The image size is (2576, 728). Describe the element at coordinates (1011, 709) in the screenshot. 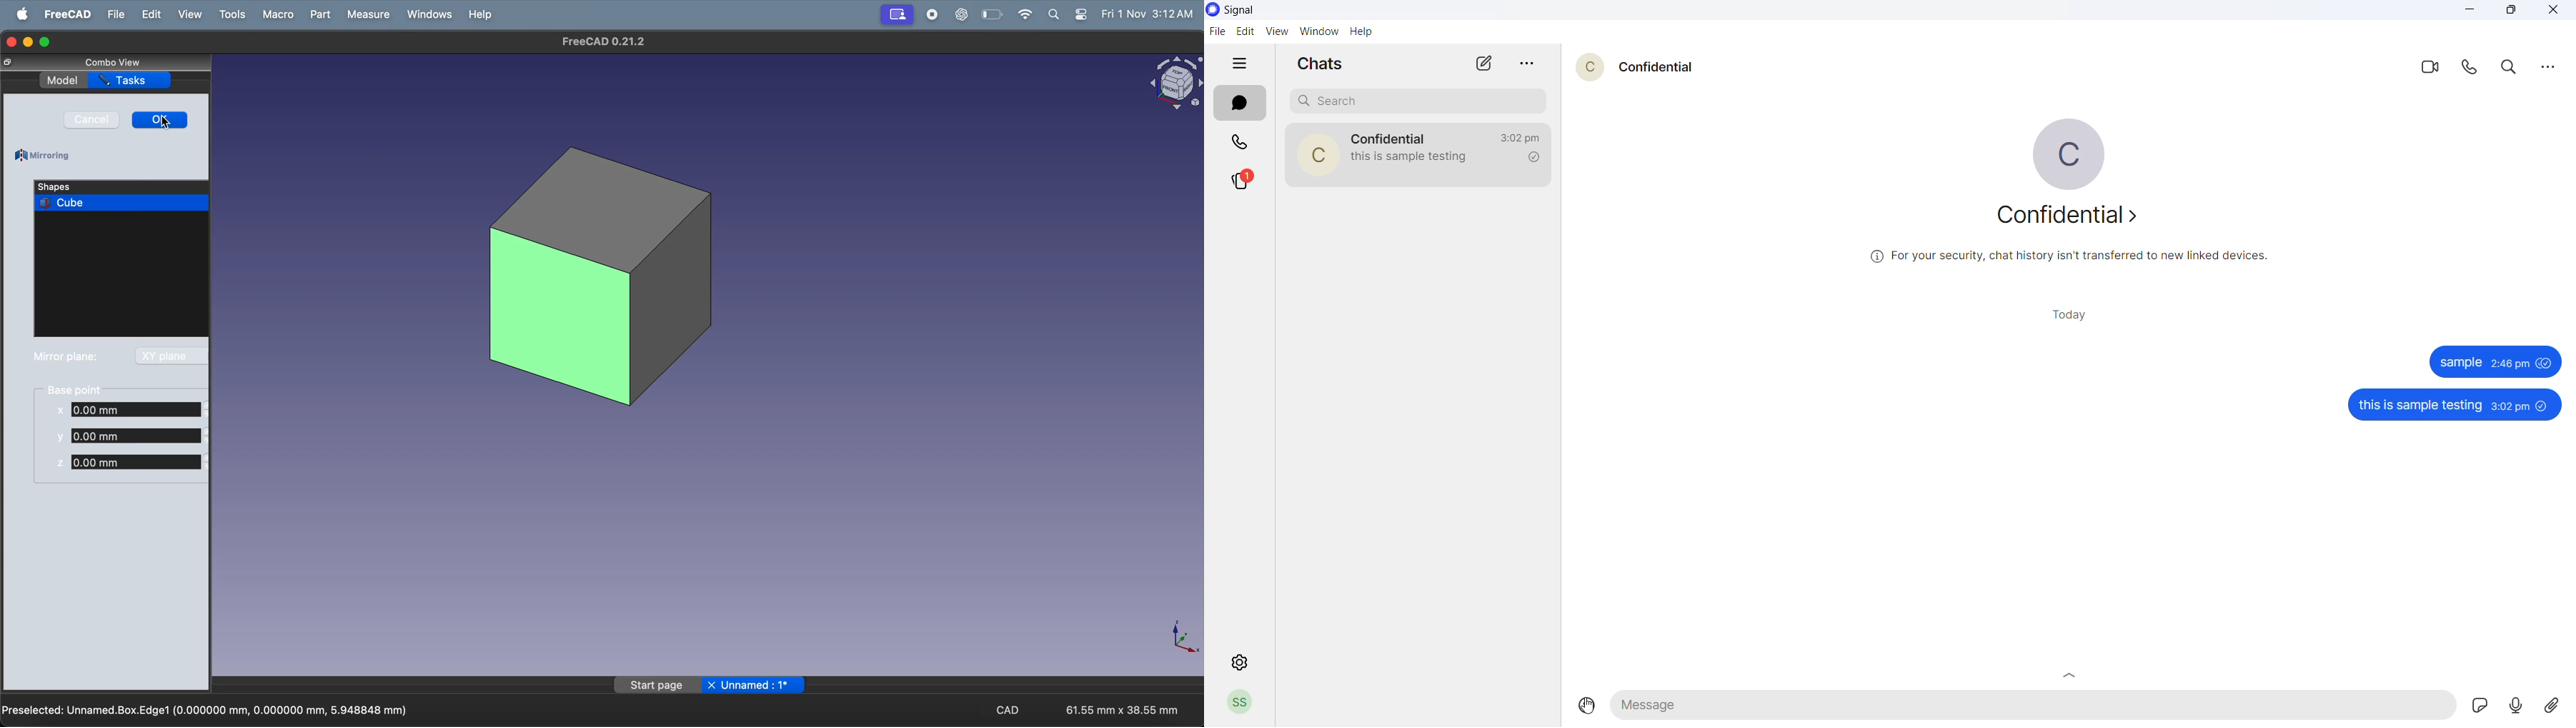

I see `cad` at that location.